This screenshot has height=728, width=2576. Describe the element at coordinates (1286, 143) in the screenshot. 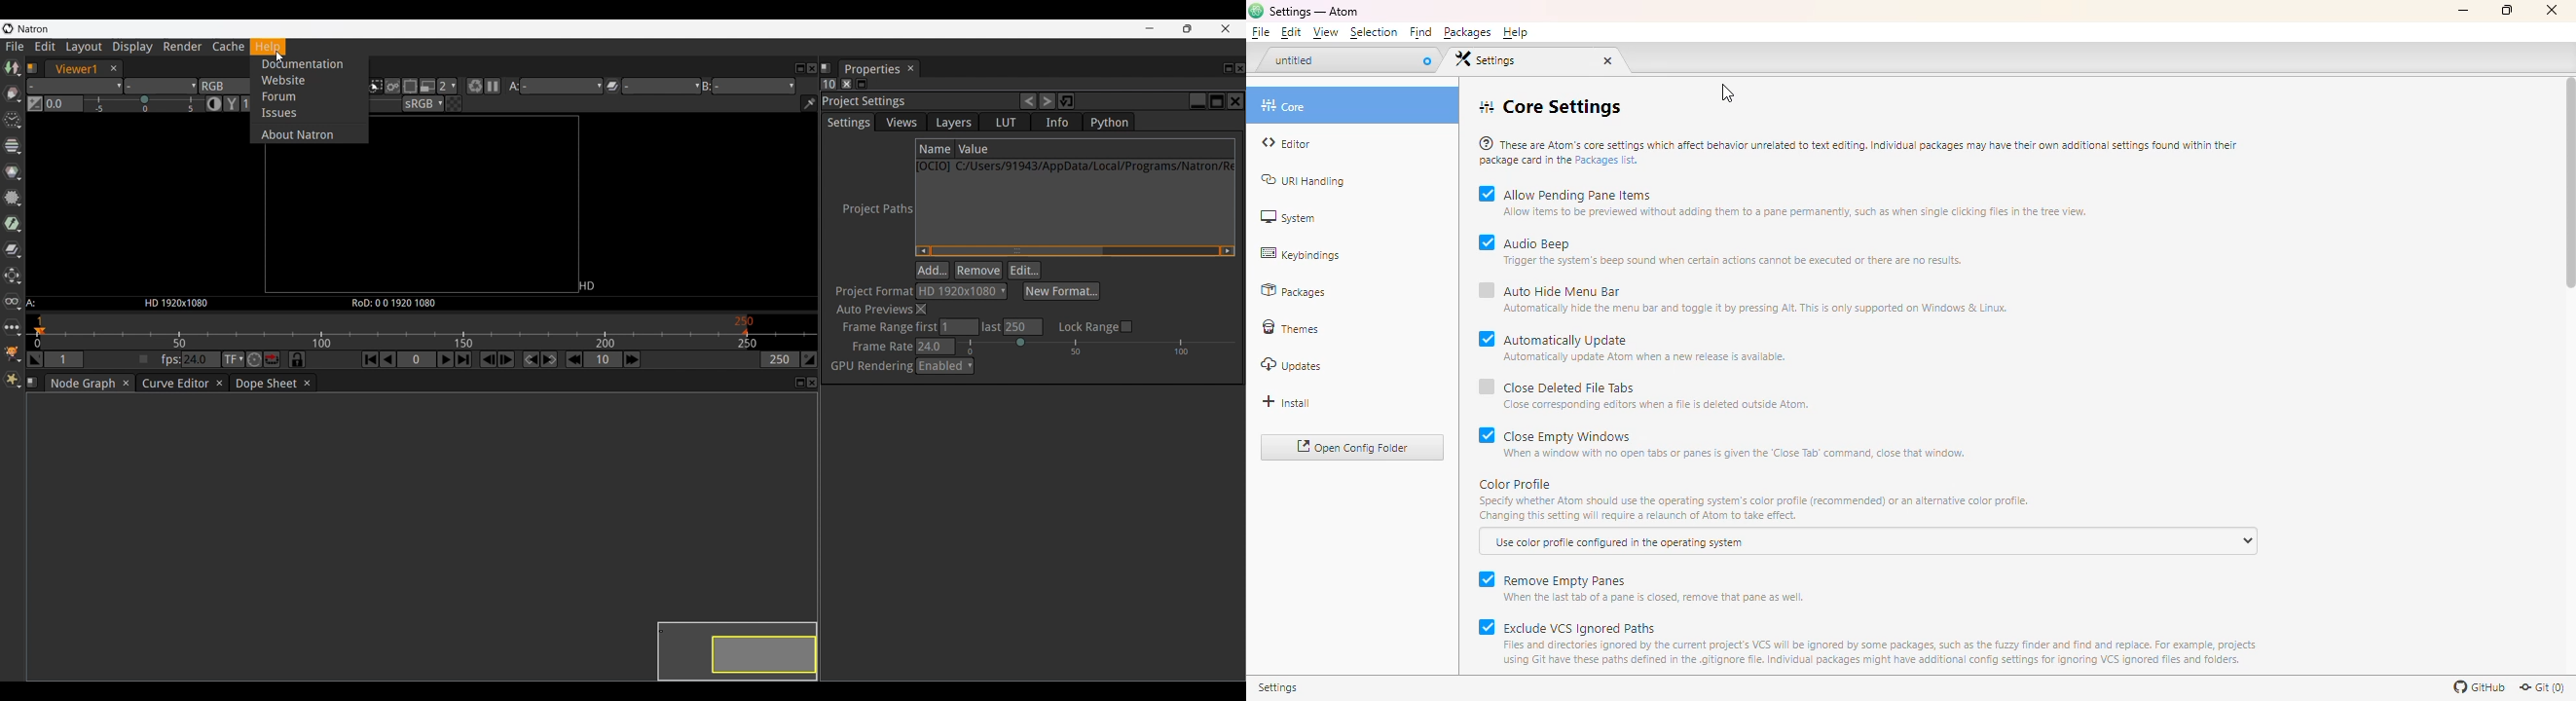

I see `editor` at that location.